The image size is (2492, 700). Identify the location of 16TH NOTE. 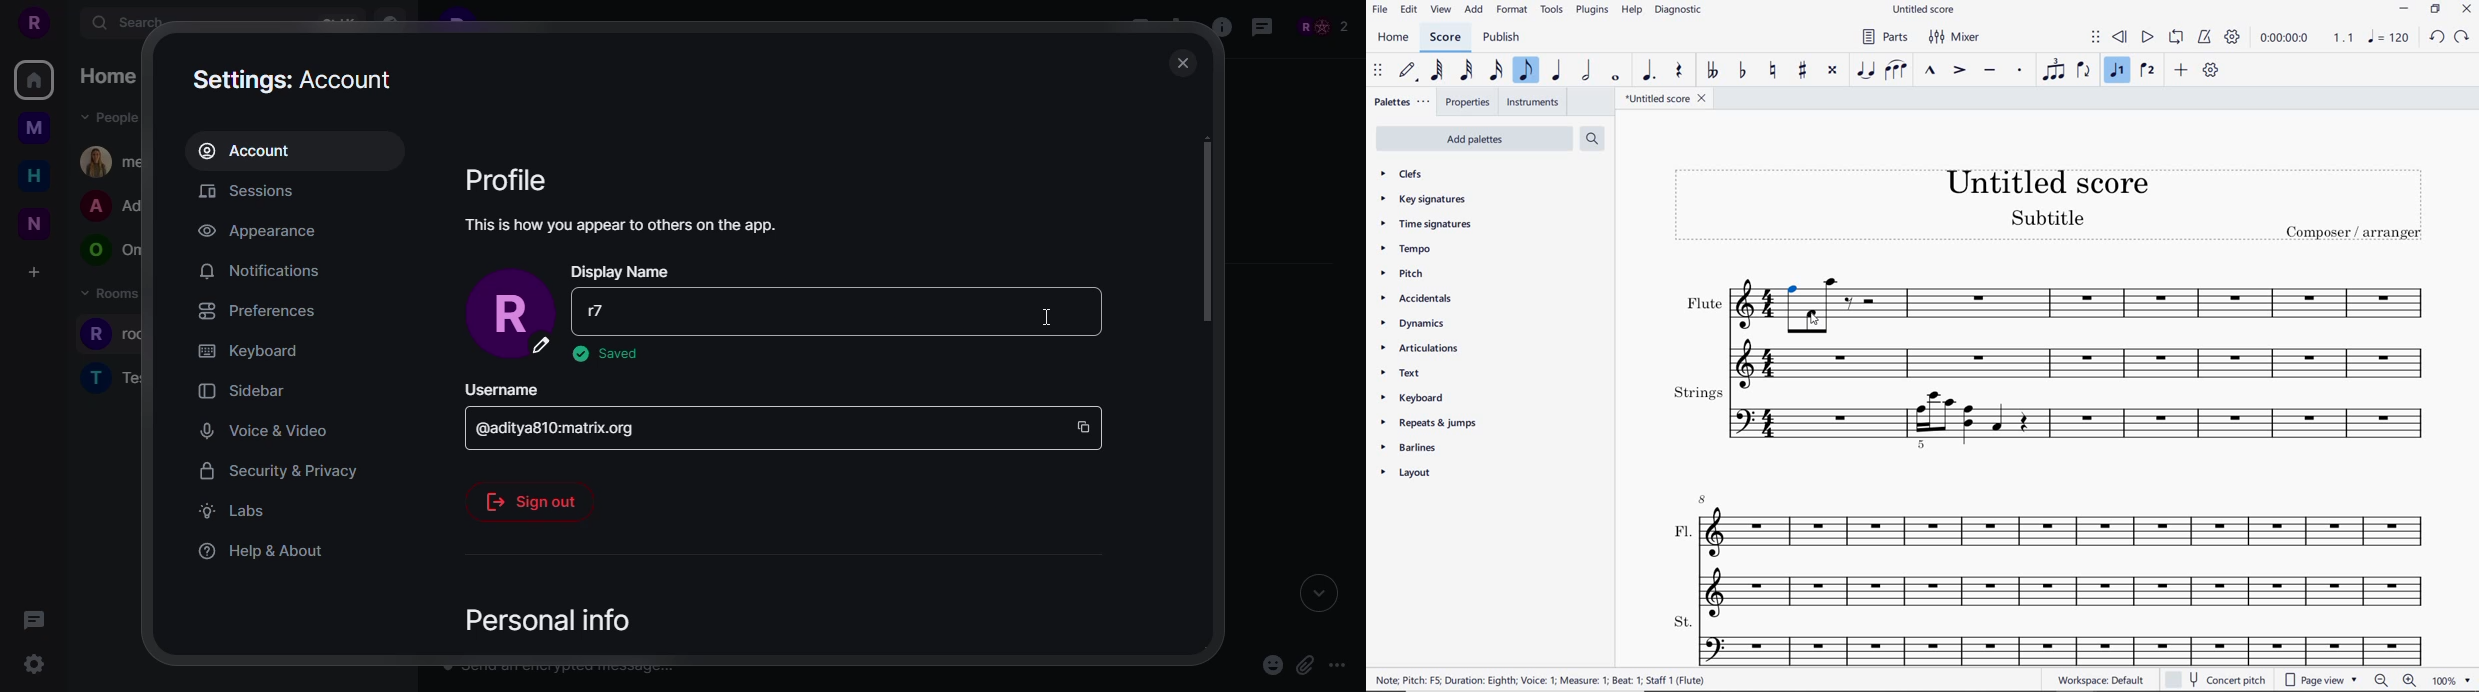
(1496, 71).